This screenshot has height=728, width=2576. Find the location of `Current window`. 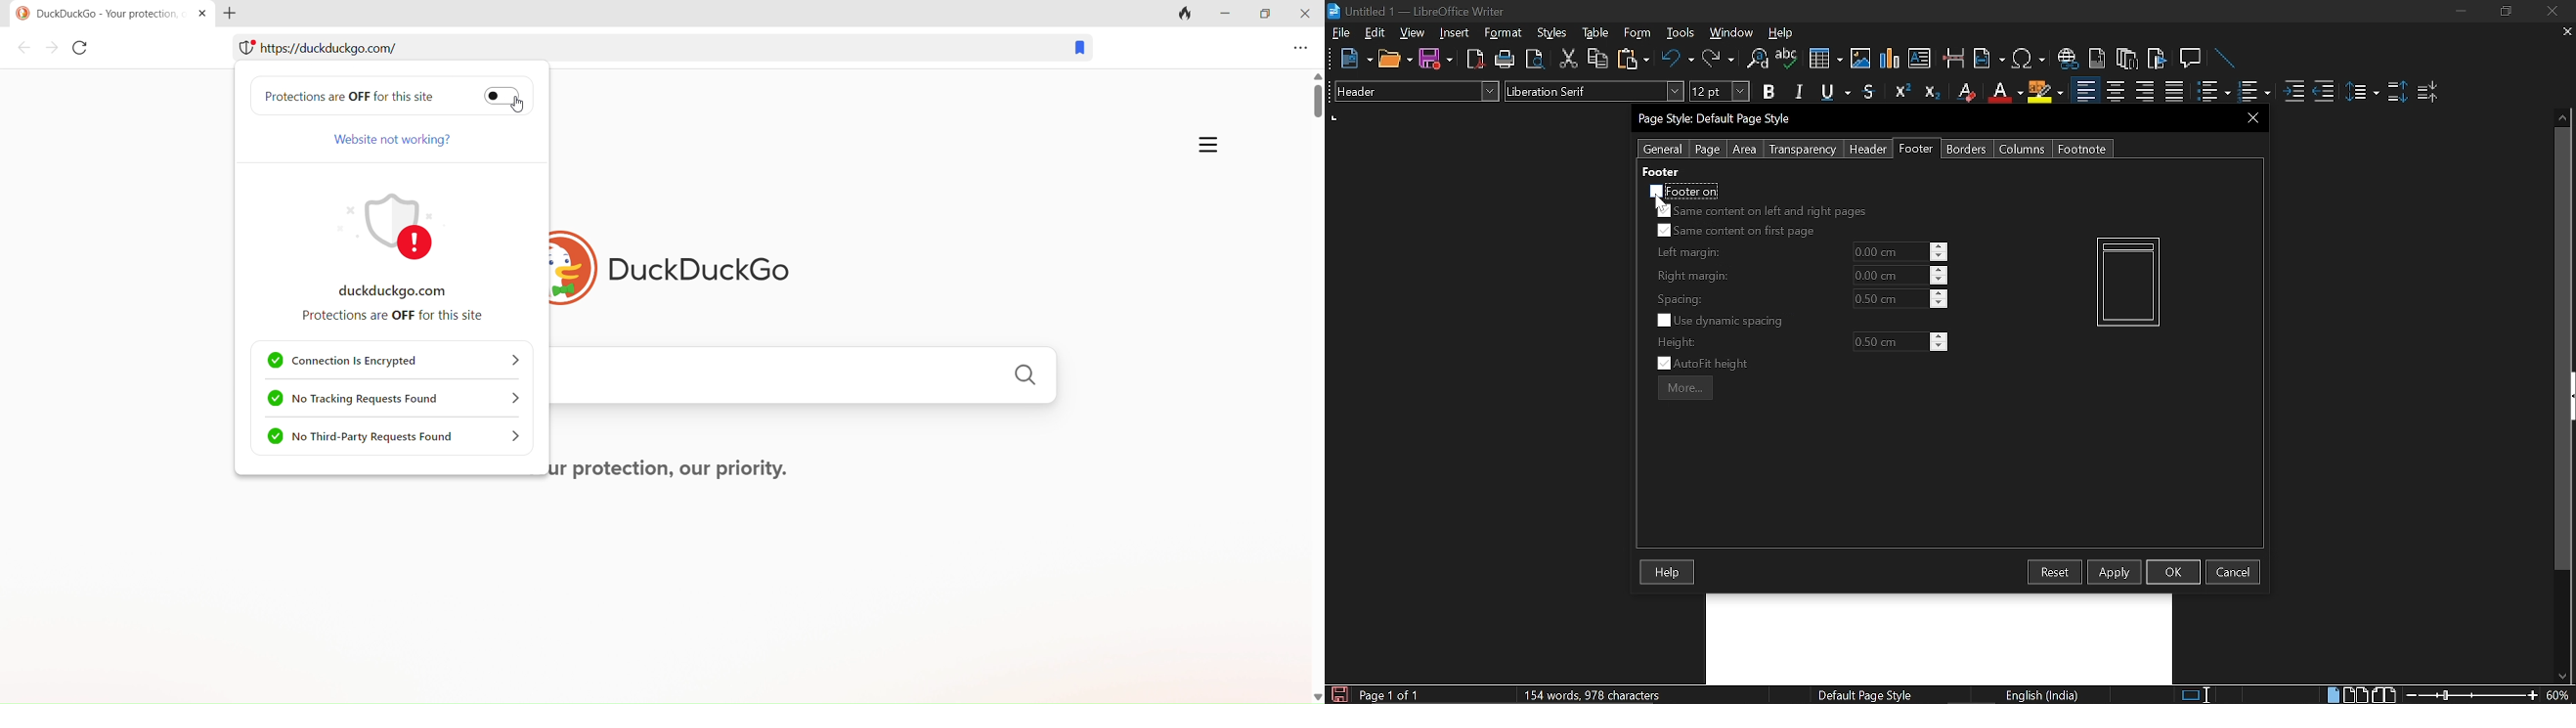

Current window is located at coordinates (1417, 12).